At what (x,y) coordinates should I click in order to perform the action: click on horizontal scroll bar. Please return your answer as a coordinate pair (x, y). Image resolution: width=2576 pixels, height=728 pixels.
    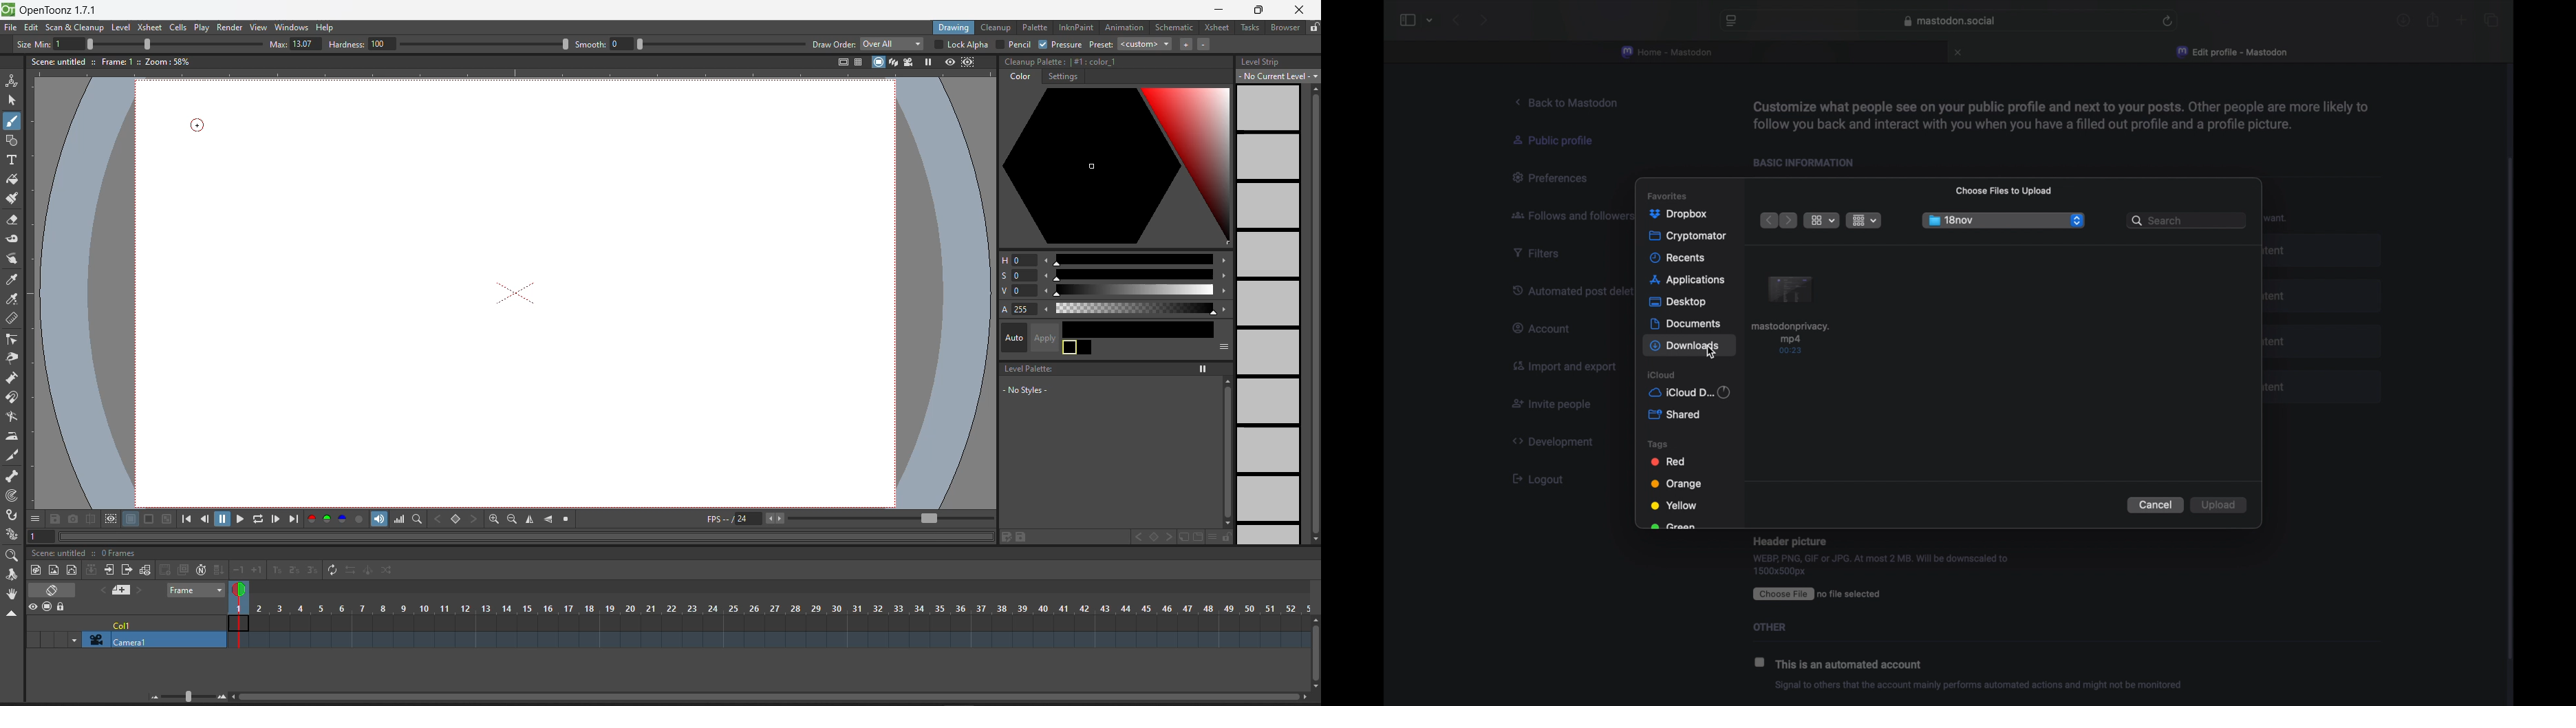
    Looking at the image, I should click on (769, 699).